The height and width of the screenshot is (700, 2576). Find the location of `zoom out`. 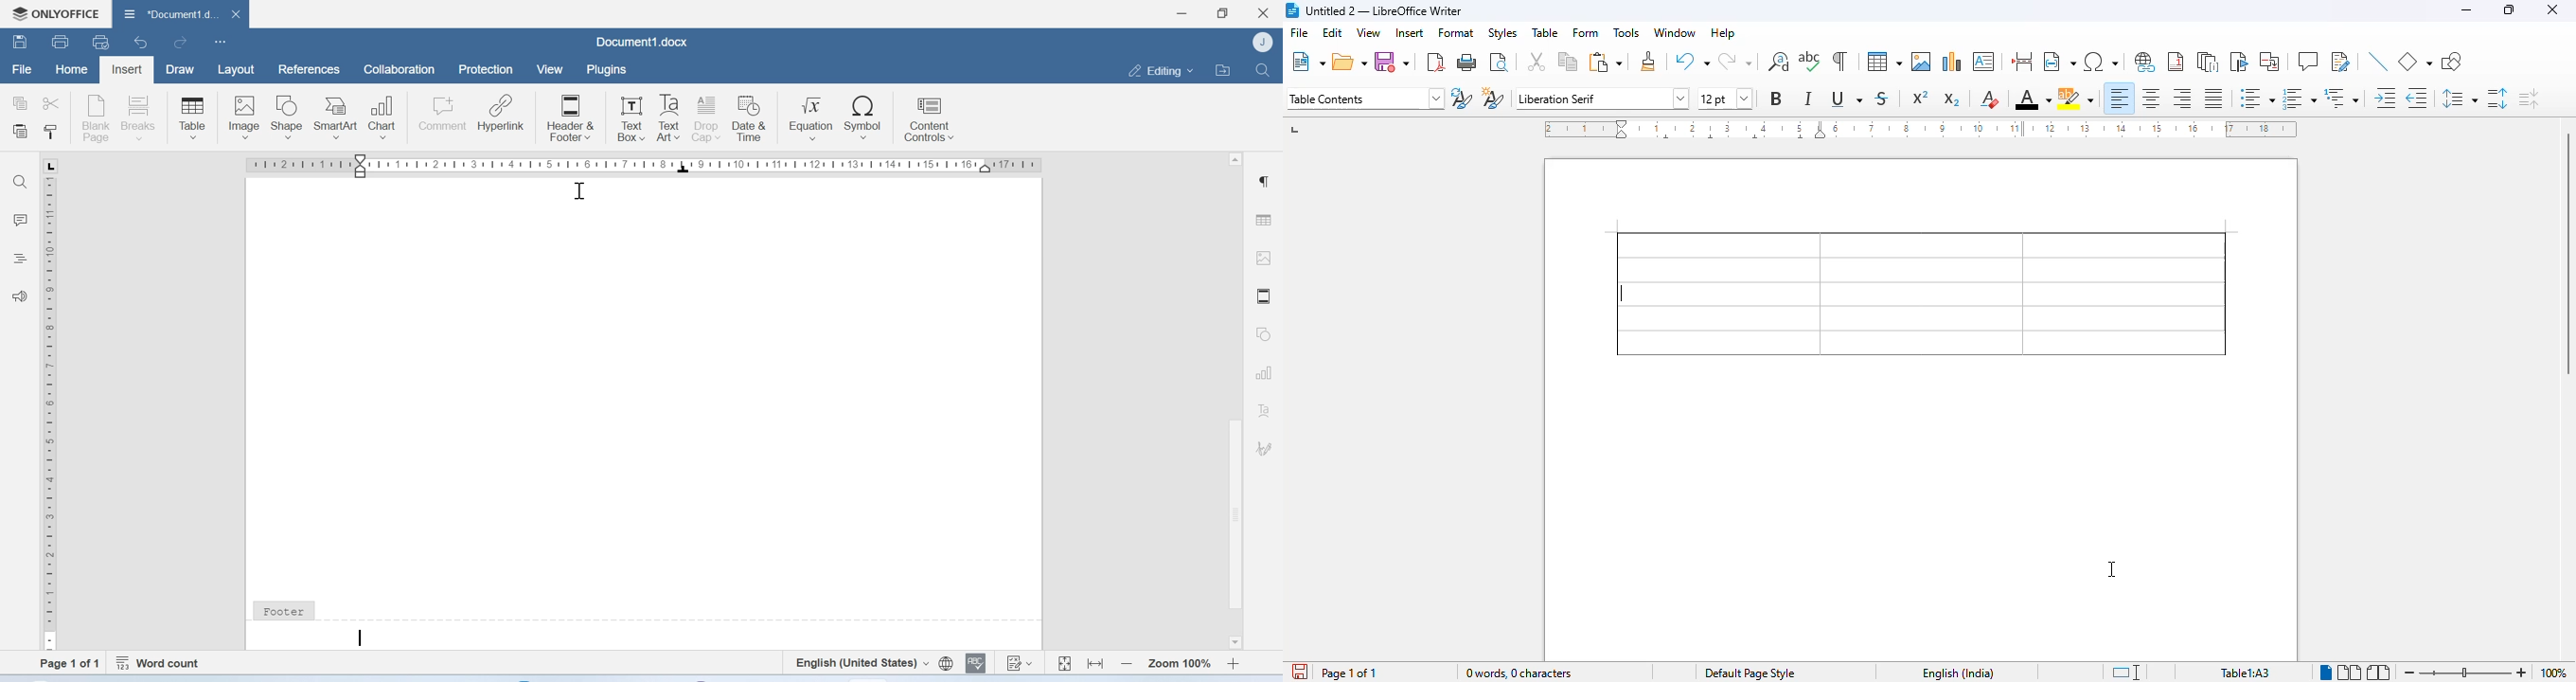

zoom out is located at coordinates (2410, 673).